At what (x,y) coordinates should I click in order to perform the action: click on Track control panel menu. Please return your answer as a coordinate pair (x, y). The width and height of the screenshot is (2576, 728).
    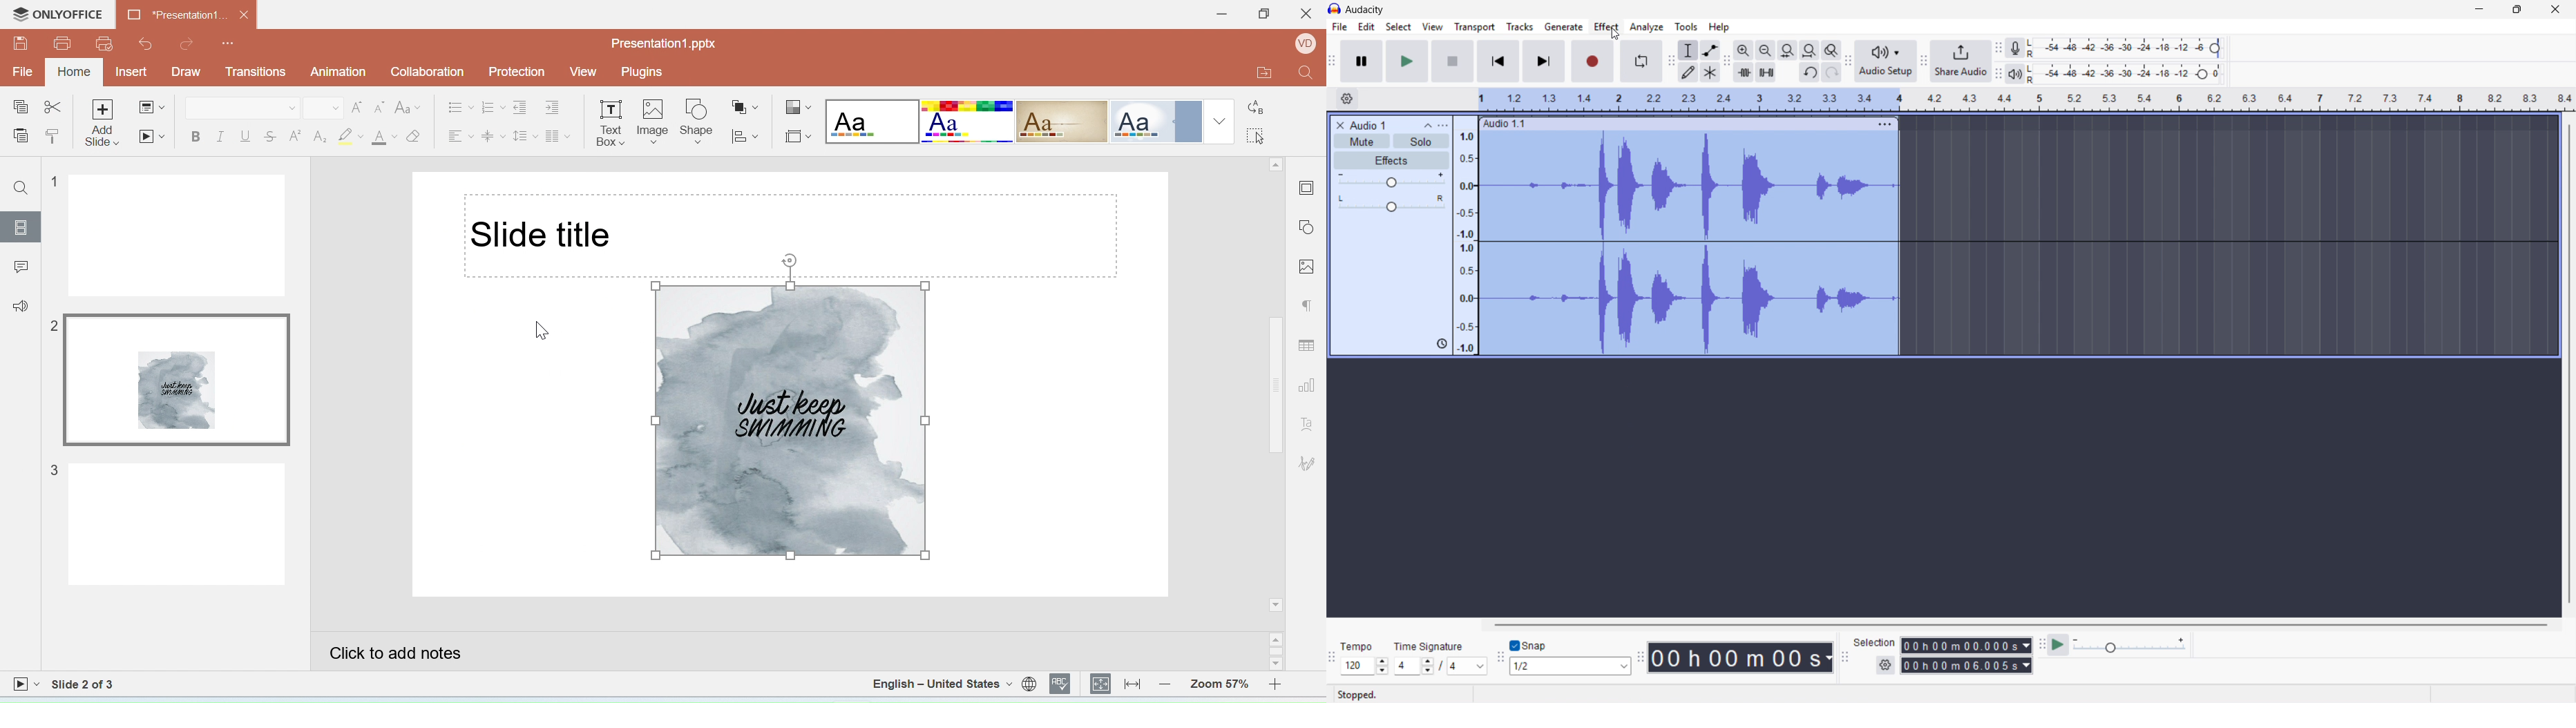
    Looking at the image, I should click on (1443, 126).